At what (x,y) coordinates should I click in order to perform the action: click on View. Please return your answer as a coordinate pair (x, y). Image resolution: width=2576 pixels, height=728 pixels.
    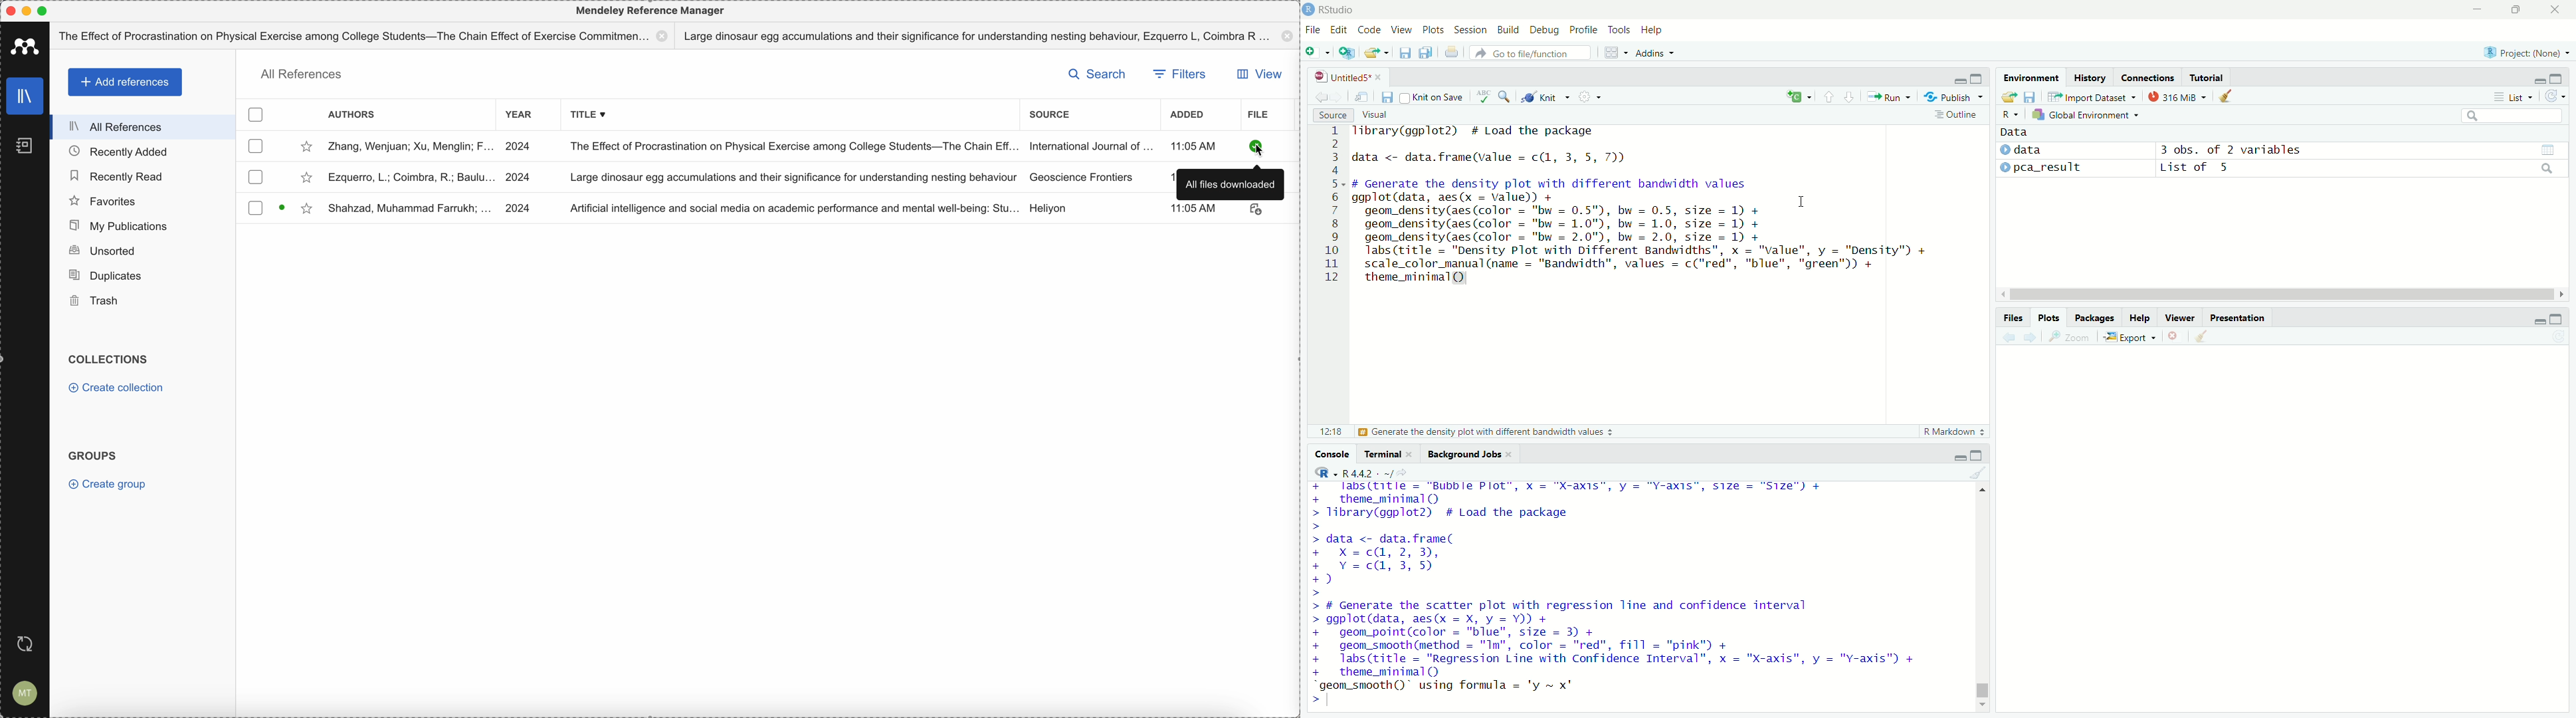
    Looking at the image, I should click on (1401, 29).